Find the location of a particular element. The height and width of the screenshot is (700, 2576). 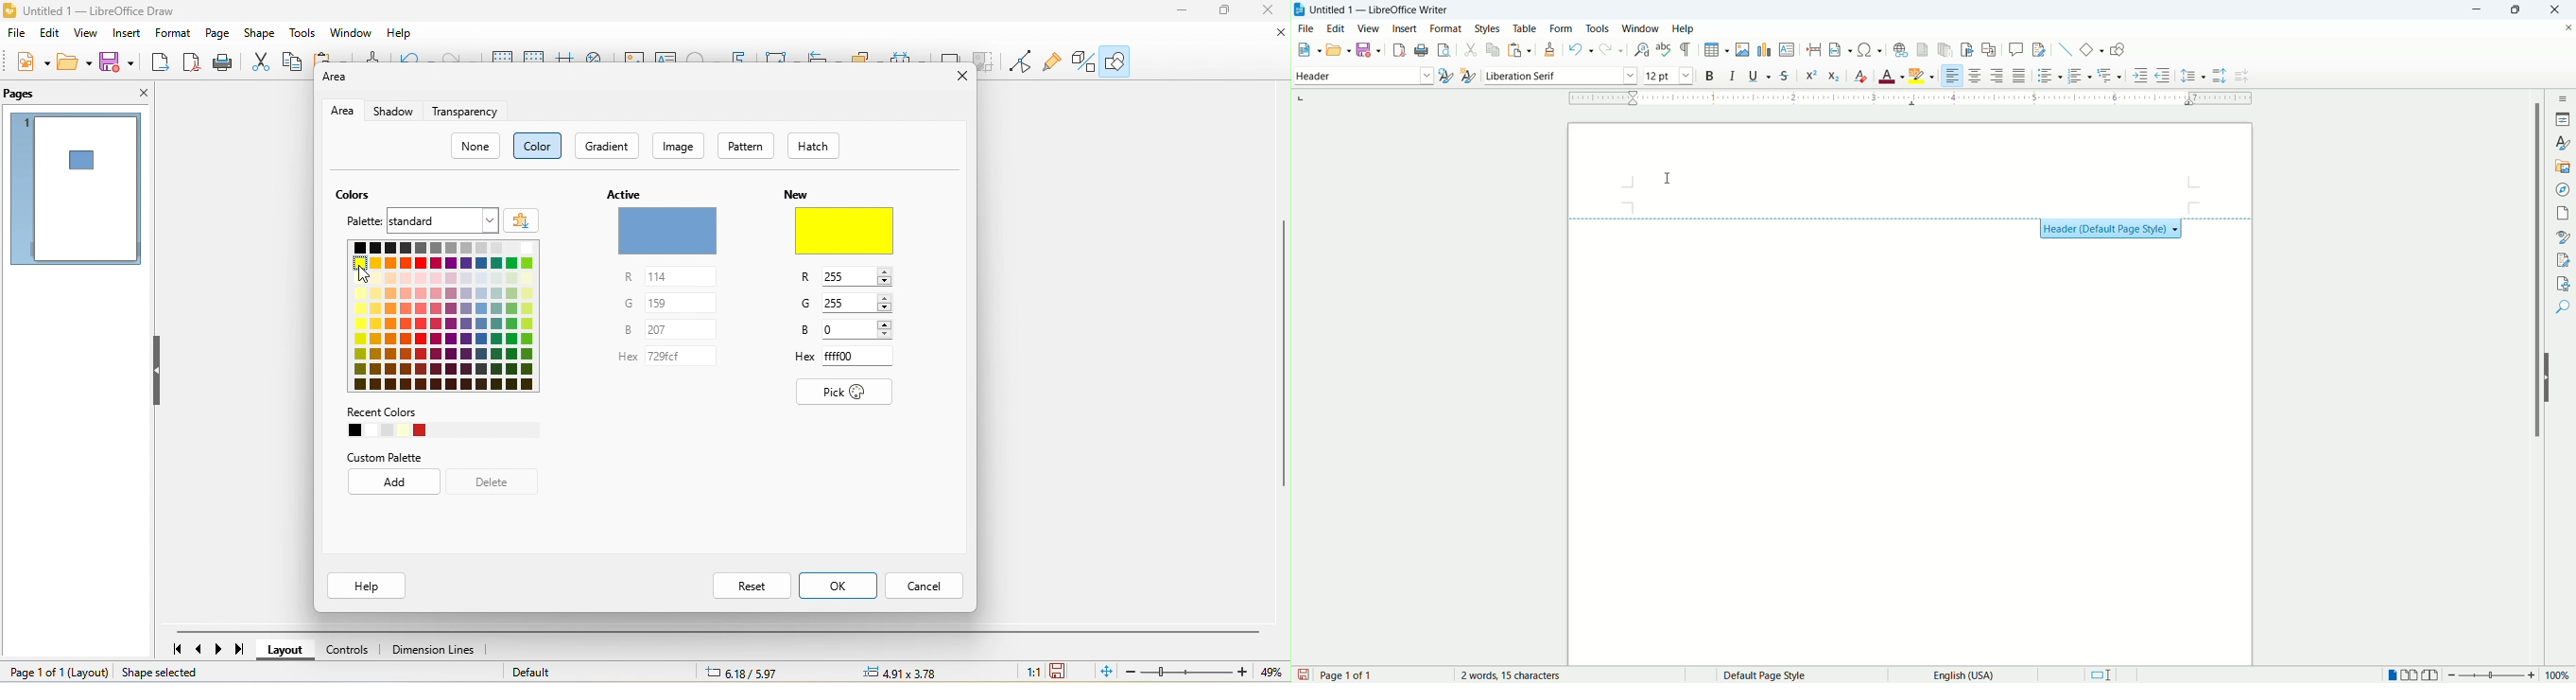

find is located at coordinates (2561, 307).